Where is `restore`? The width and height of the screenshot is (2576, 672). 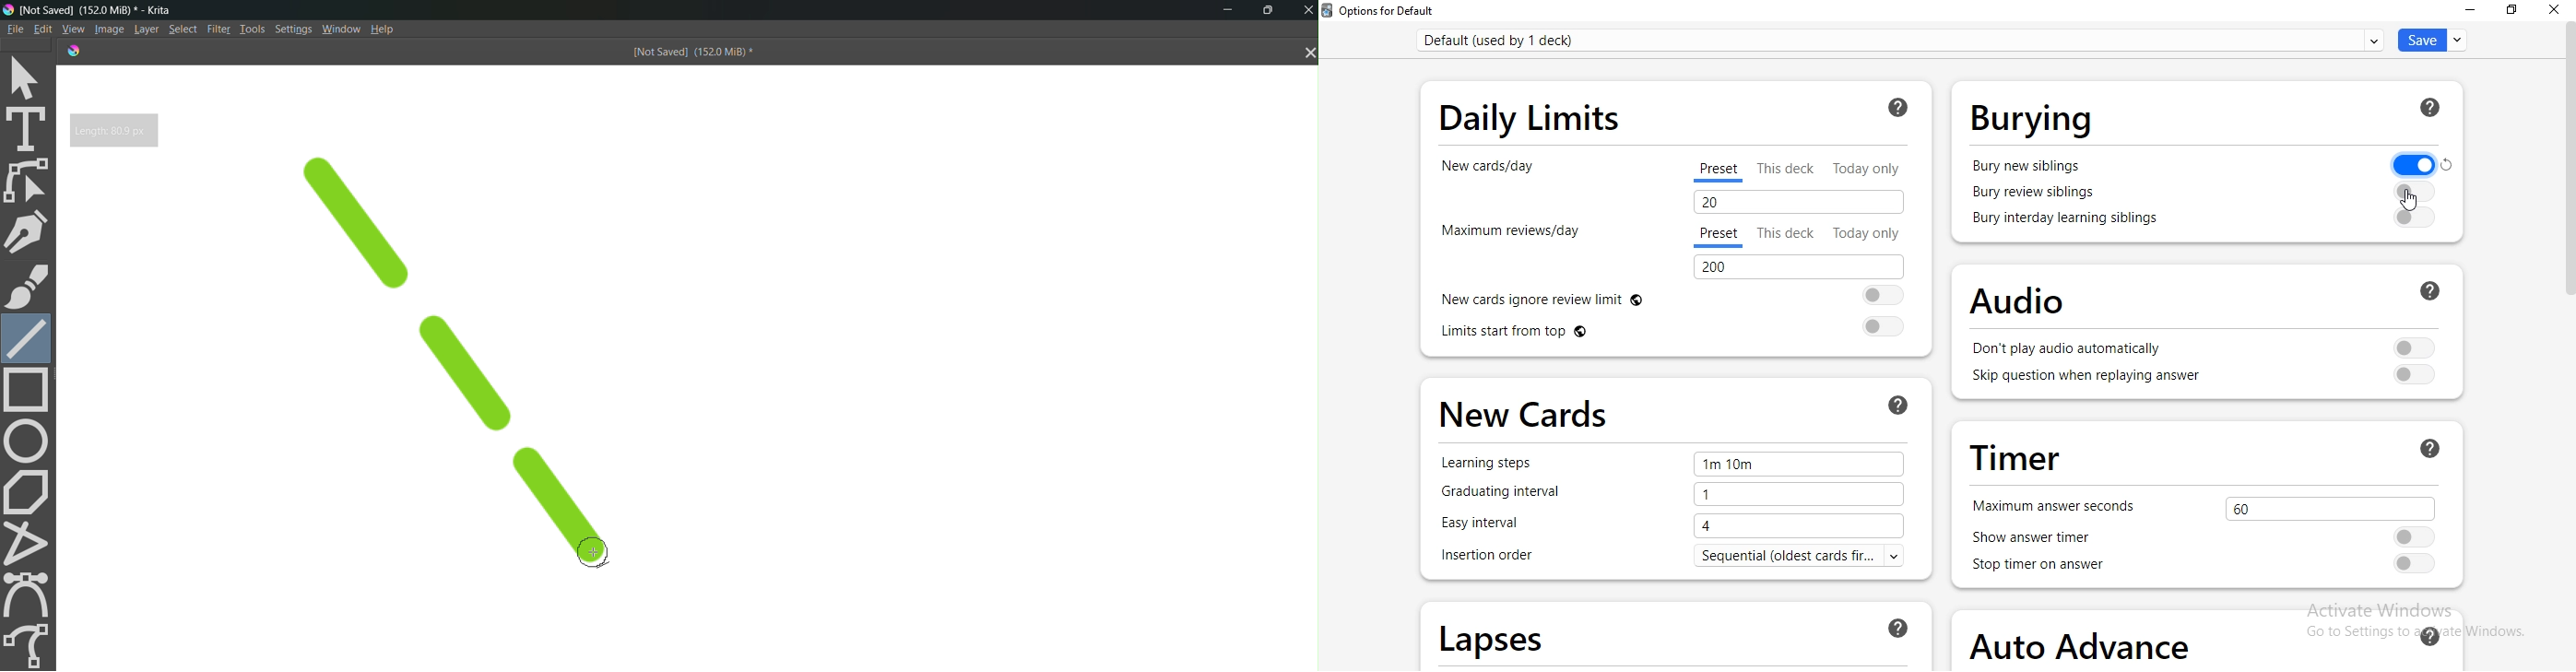
restore is located at coordinates (2514, 11).